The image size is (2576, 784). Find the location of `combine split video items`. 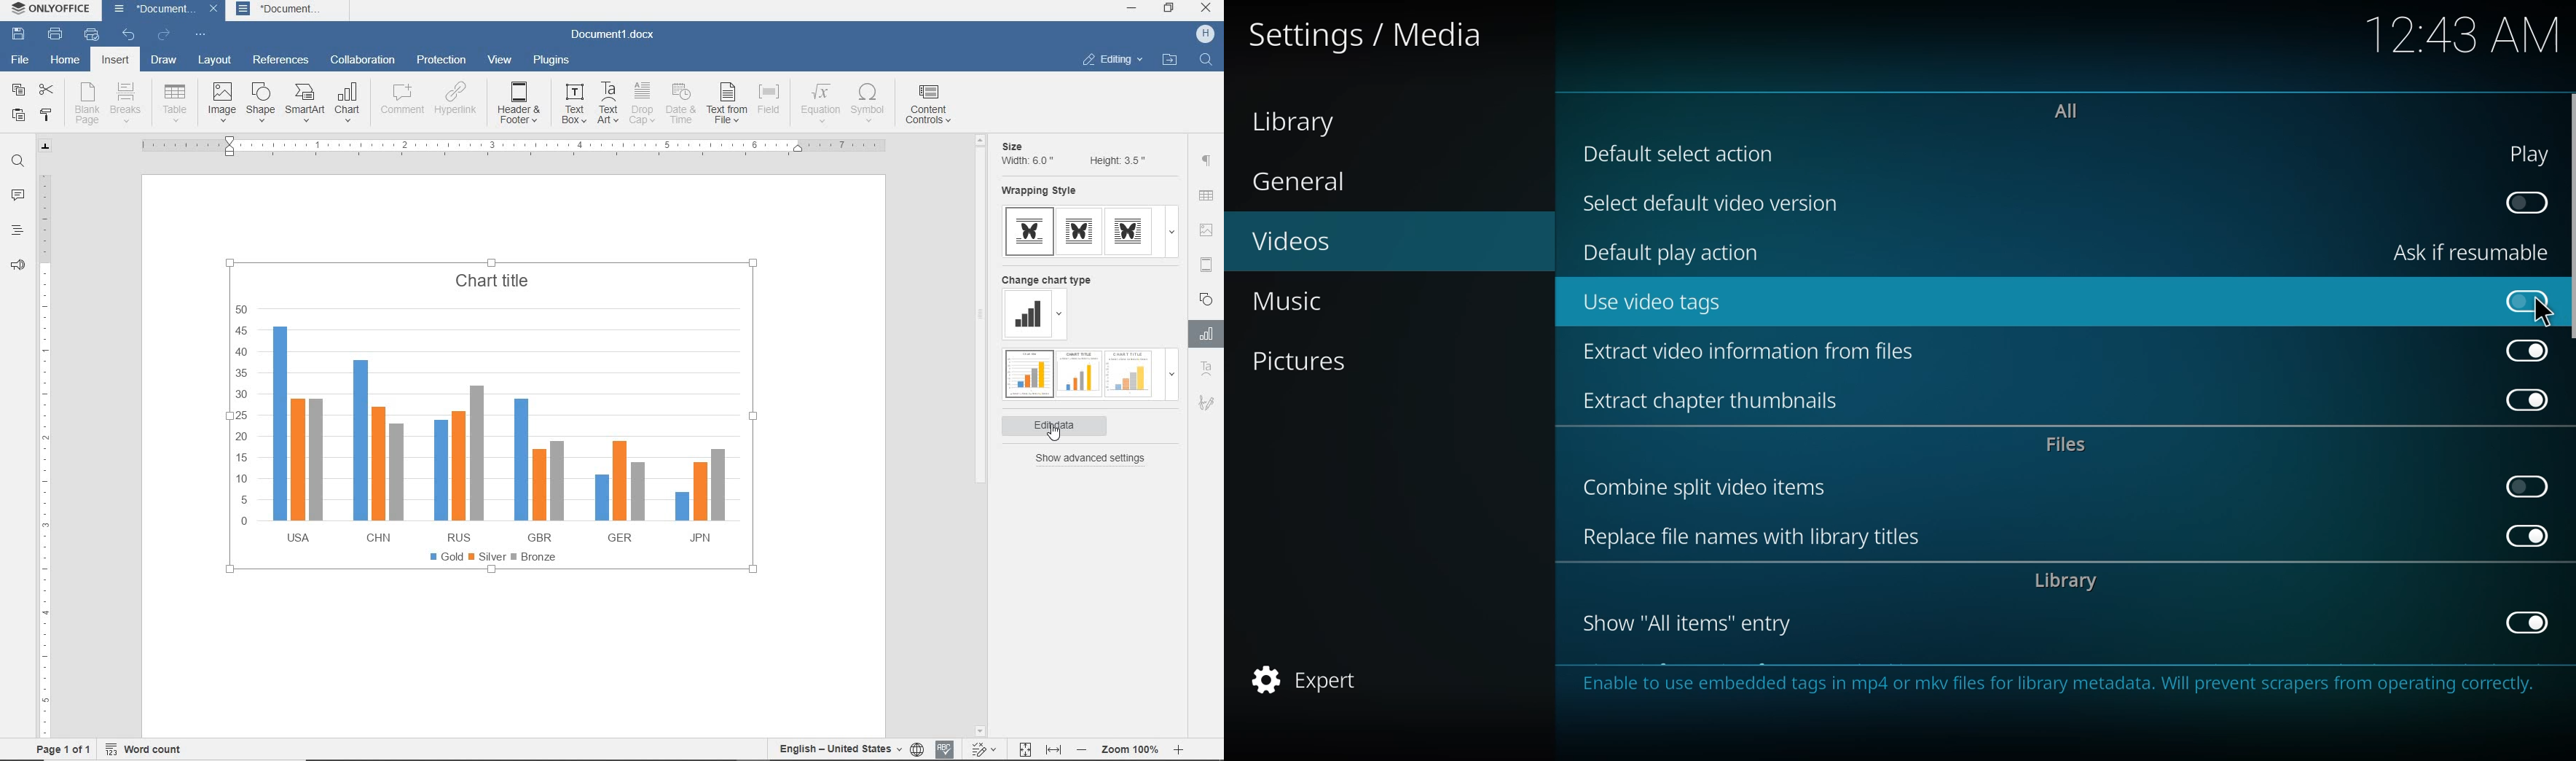

combine split video items is located at coordinates (1711, 490).